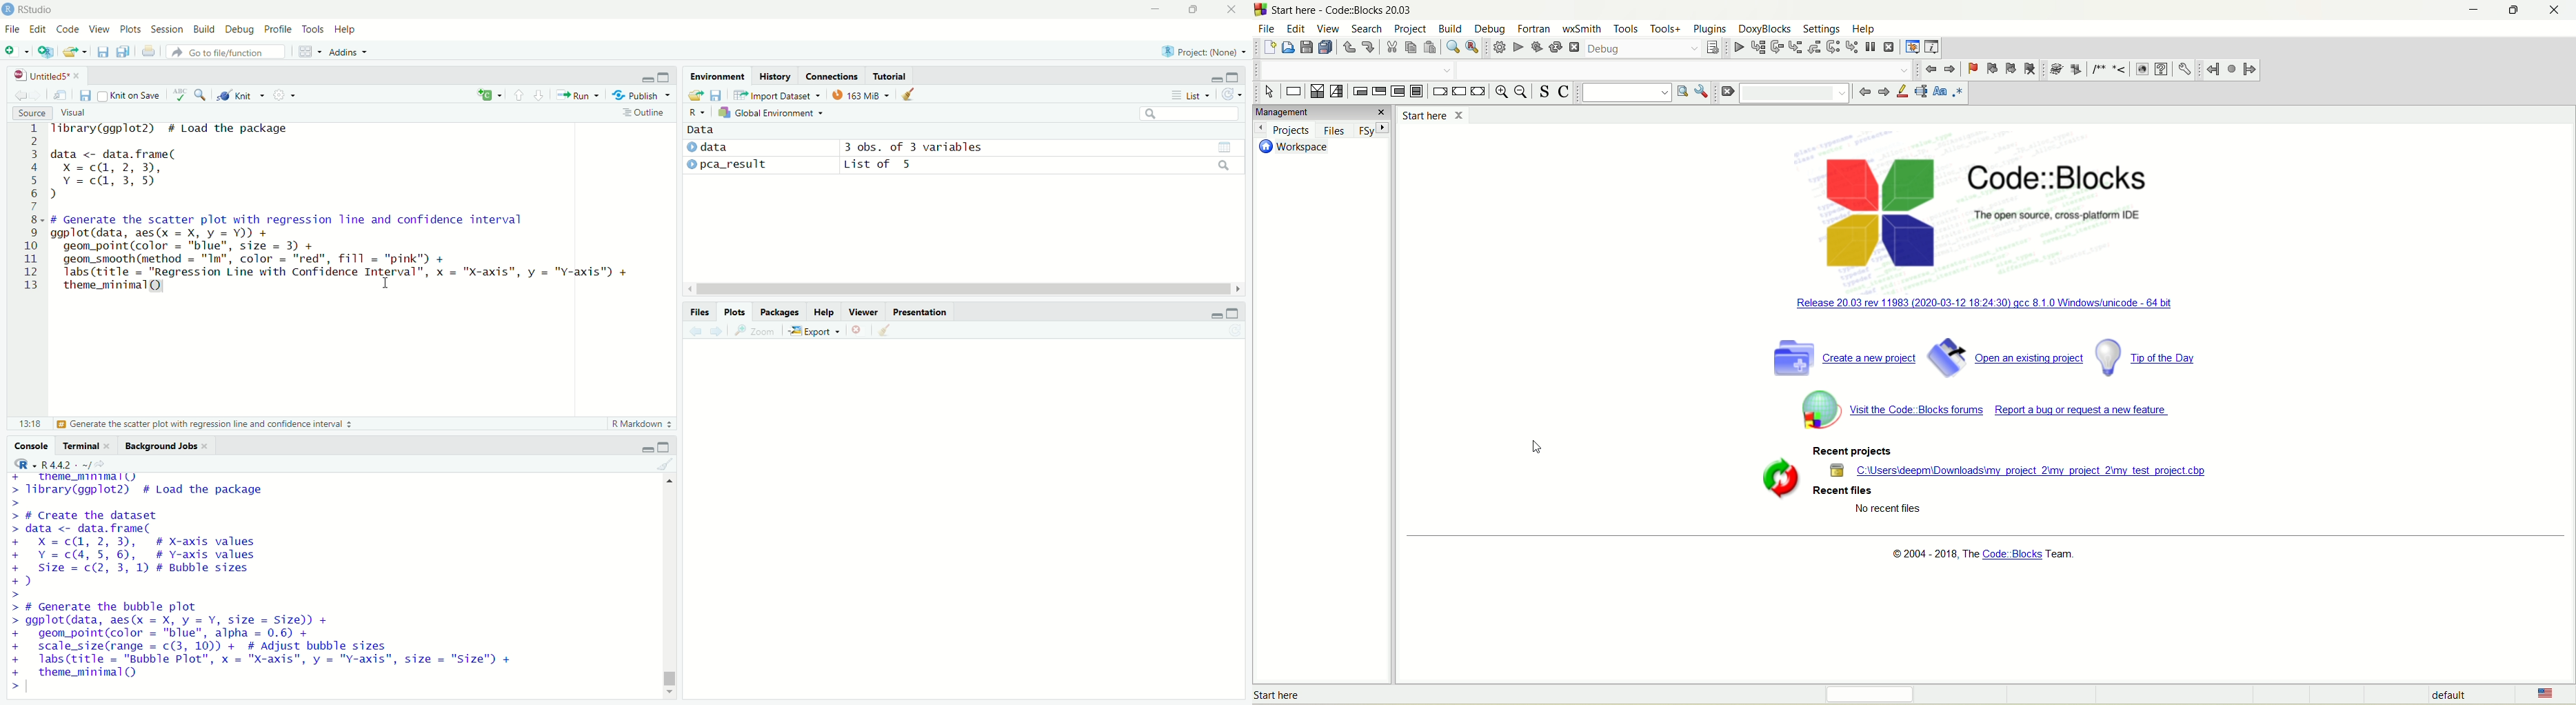 This screenshot has height=728, width=2576. Describe the element at coordinates (41, 75) in the screenshot. I see `Untitled5*` at that location.